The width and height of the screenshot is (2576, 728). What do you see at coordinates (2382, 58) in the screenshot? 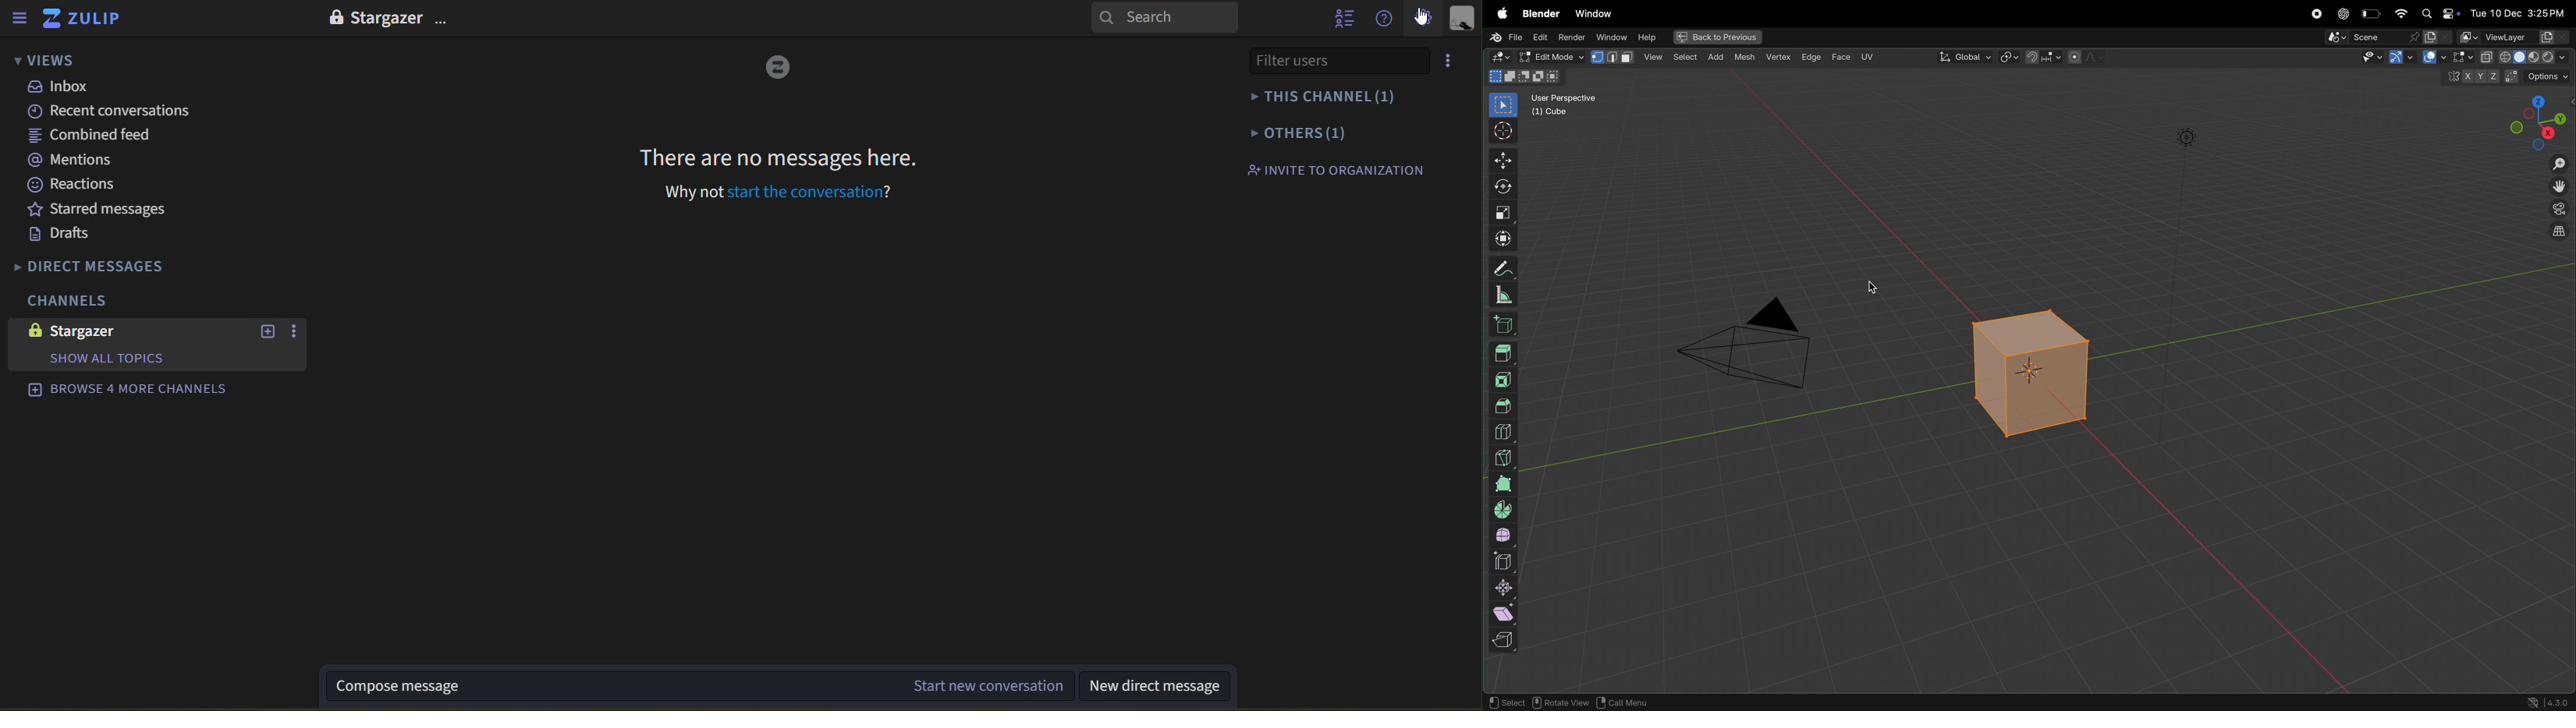
I see `Visibility` at bounding box center [2382, 58].